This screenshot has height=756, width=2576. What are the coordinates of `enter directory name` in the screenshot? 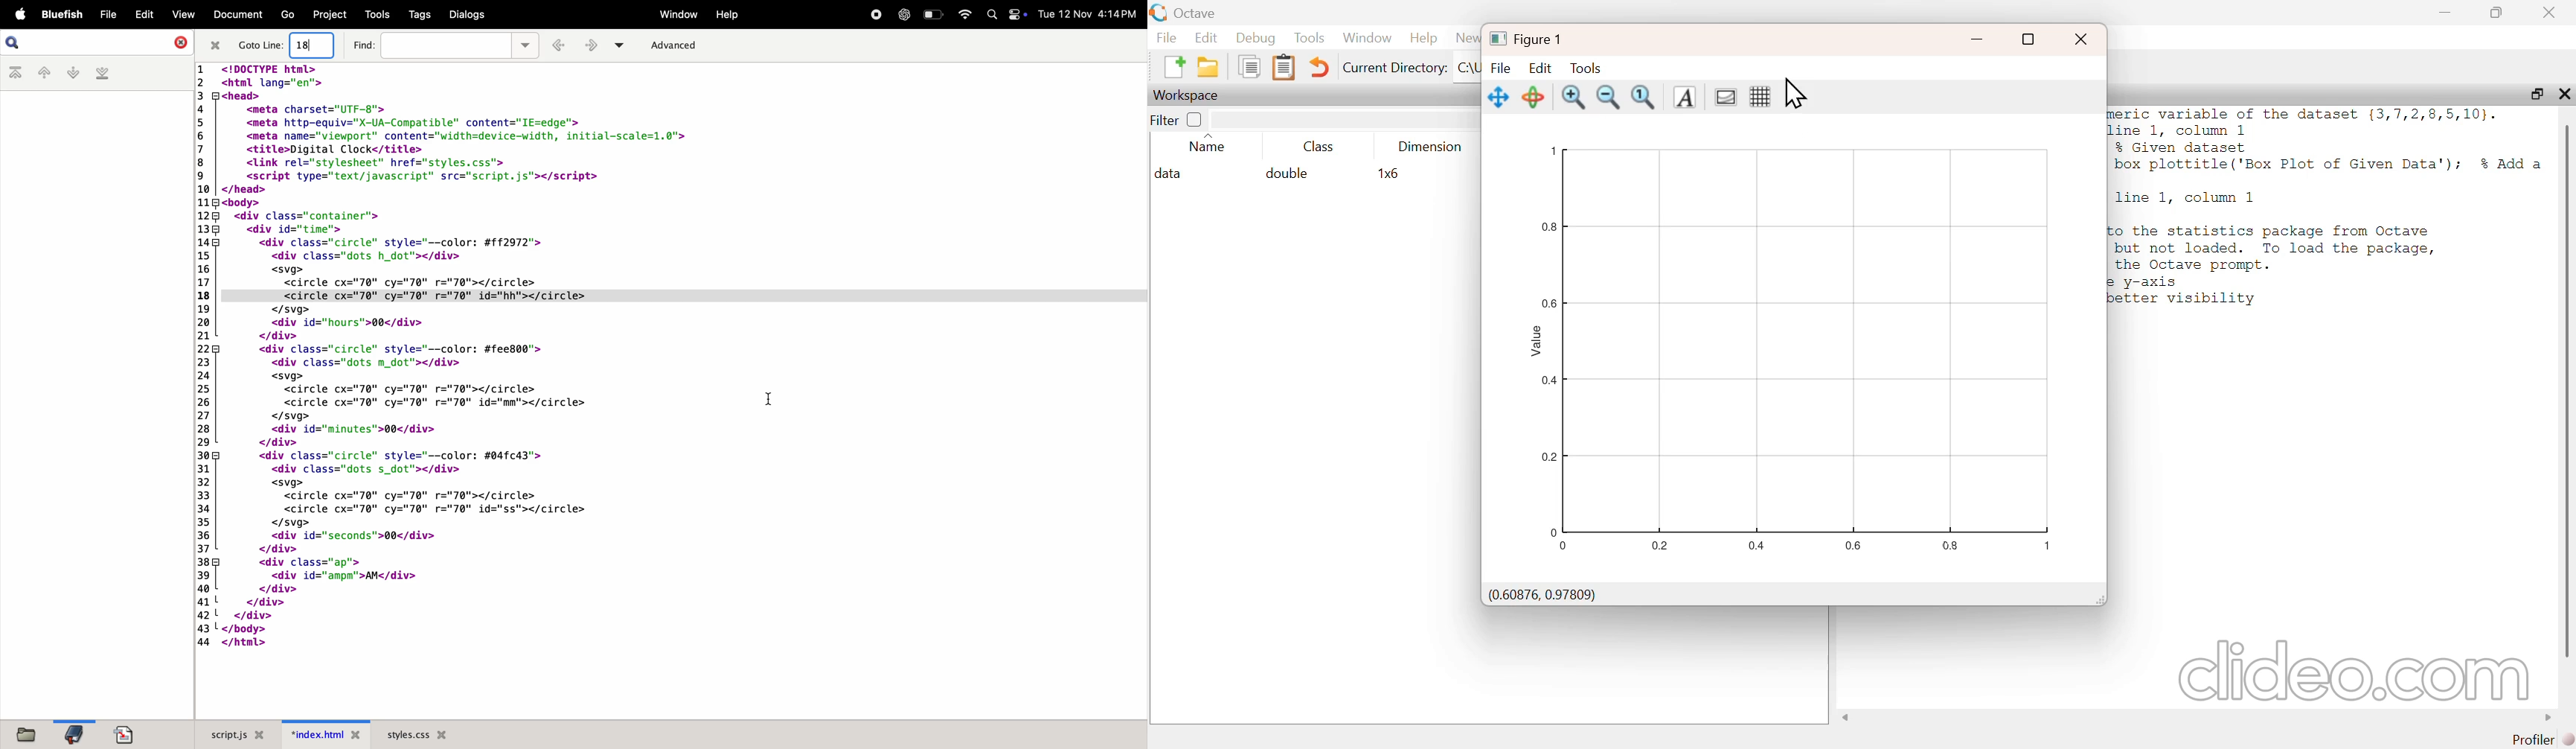 It's located at (1470, 69).